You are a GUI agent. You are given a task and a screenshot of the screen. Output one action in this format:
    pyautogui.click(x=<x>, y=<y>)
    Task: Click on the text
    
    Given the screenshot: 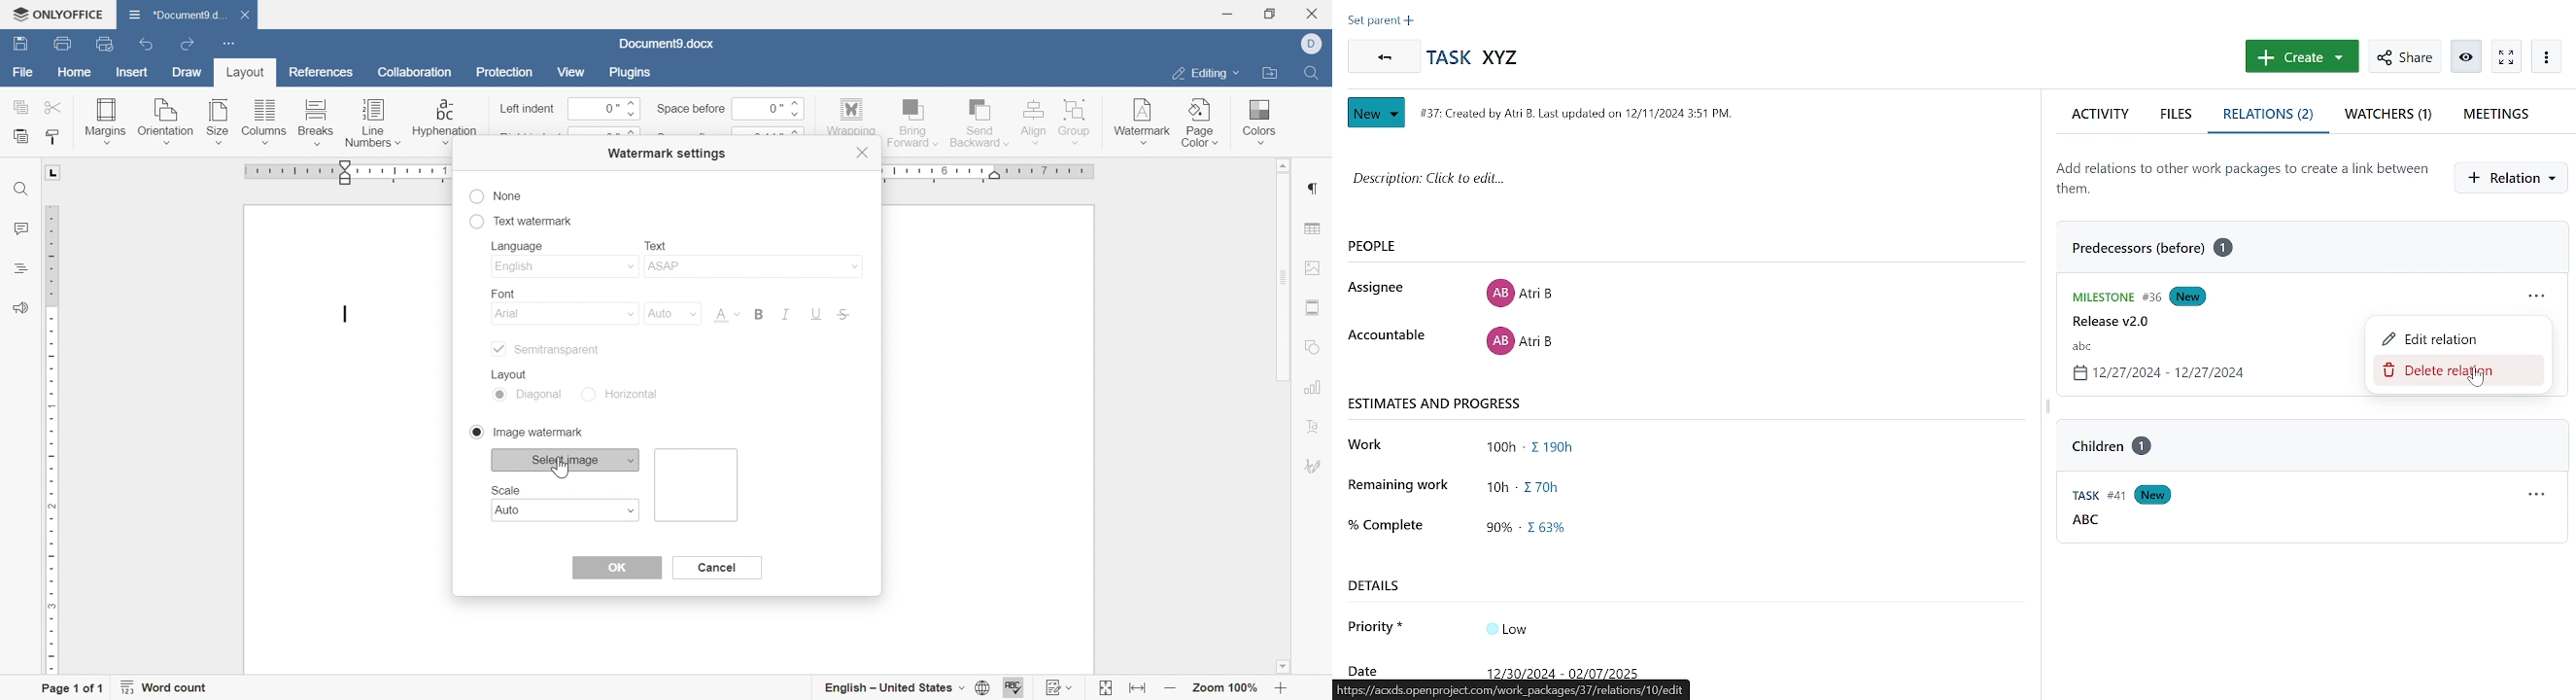 What is the action you would take?
    pyautogui.click(x=656, y=244)
    